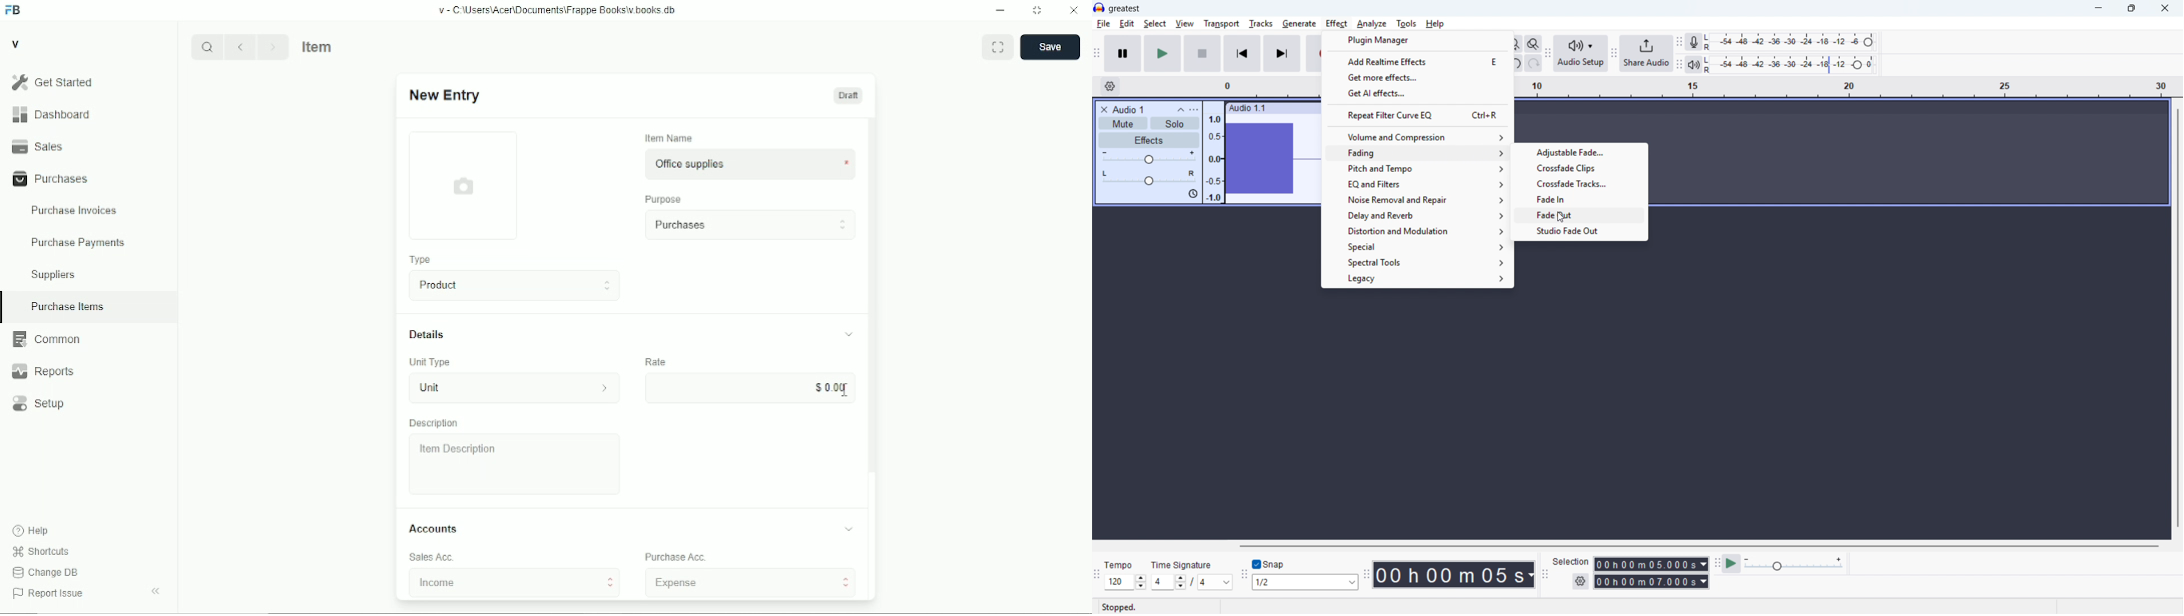 The width and height of the screenshot is (2184, 616). What do you see at coordinates (1367, 574) in the screenshot?
I see `Time toolbar ` at bounding box center [1367, 574].